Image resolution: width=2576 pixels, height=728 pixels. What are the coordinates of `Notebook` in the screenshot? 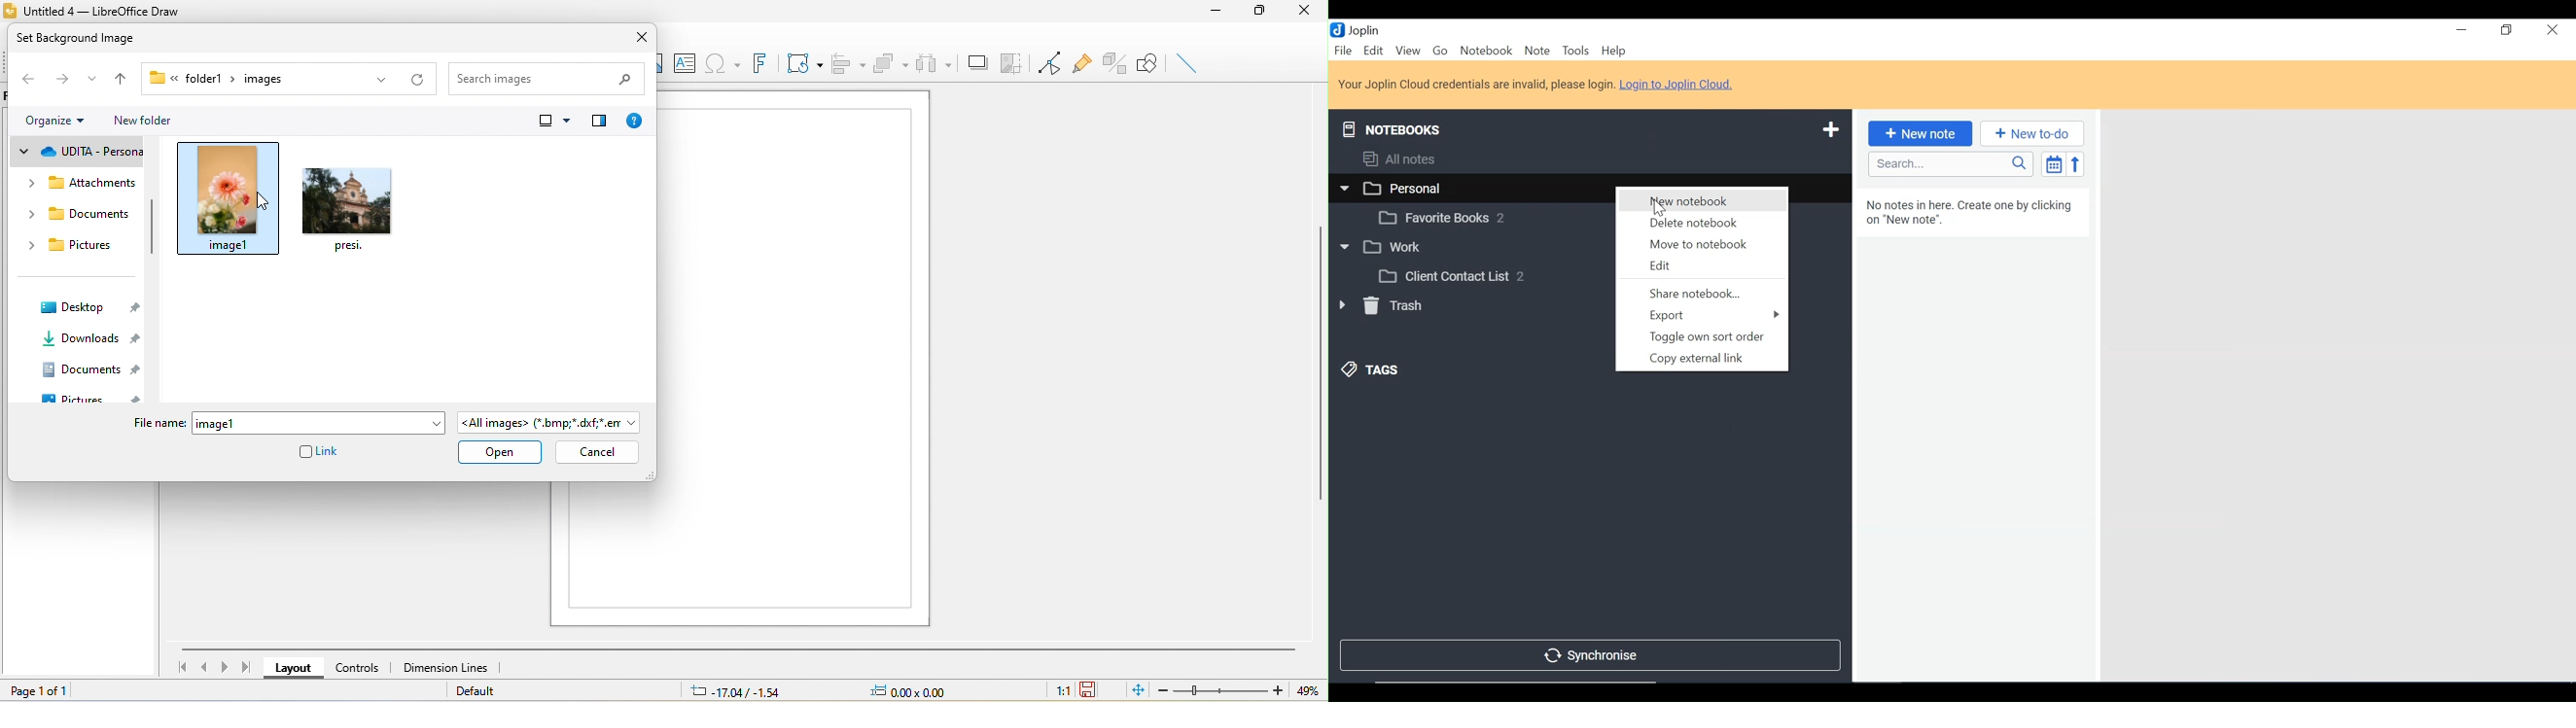 It's located at (1485, 276).